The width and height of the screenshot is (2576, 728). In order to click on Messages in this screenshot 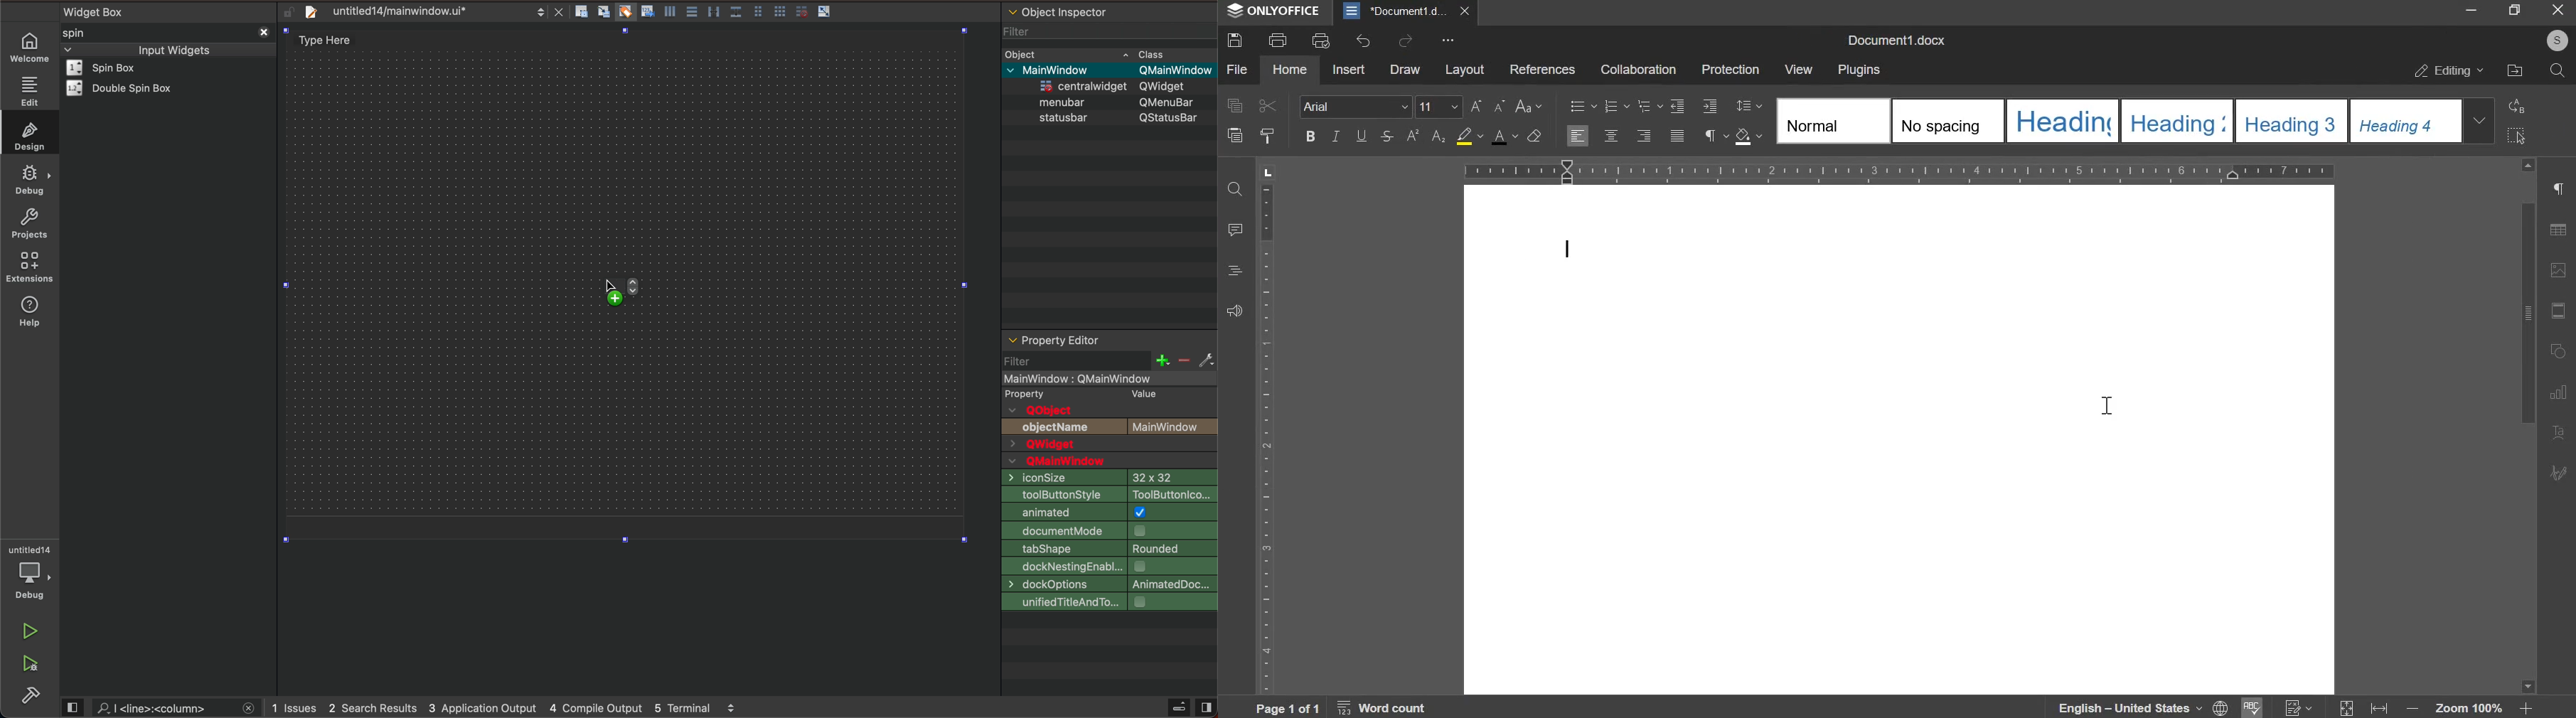, I will do `click(1237, 229)`.